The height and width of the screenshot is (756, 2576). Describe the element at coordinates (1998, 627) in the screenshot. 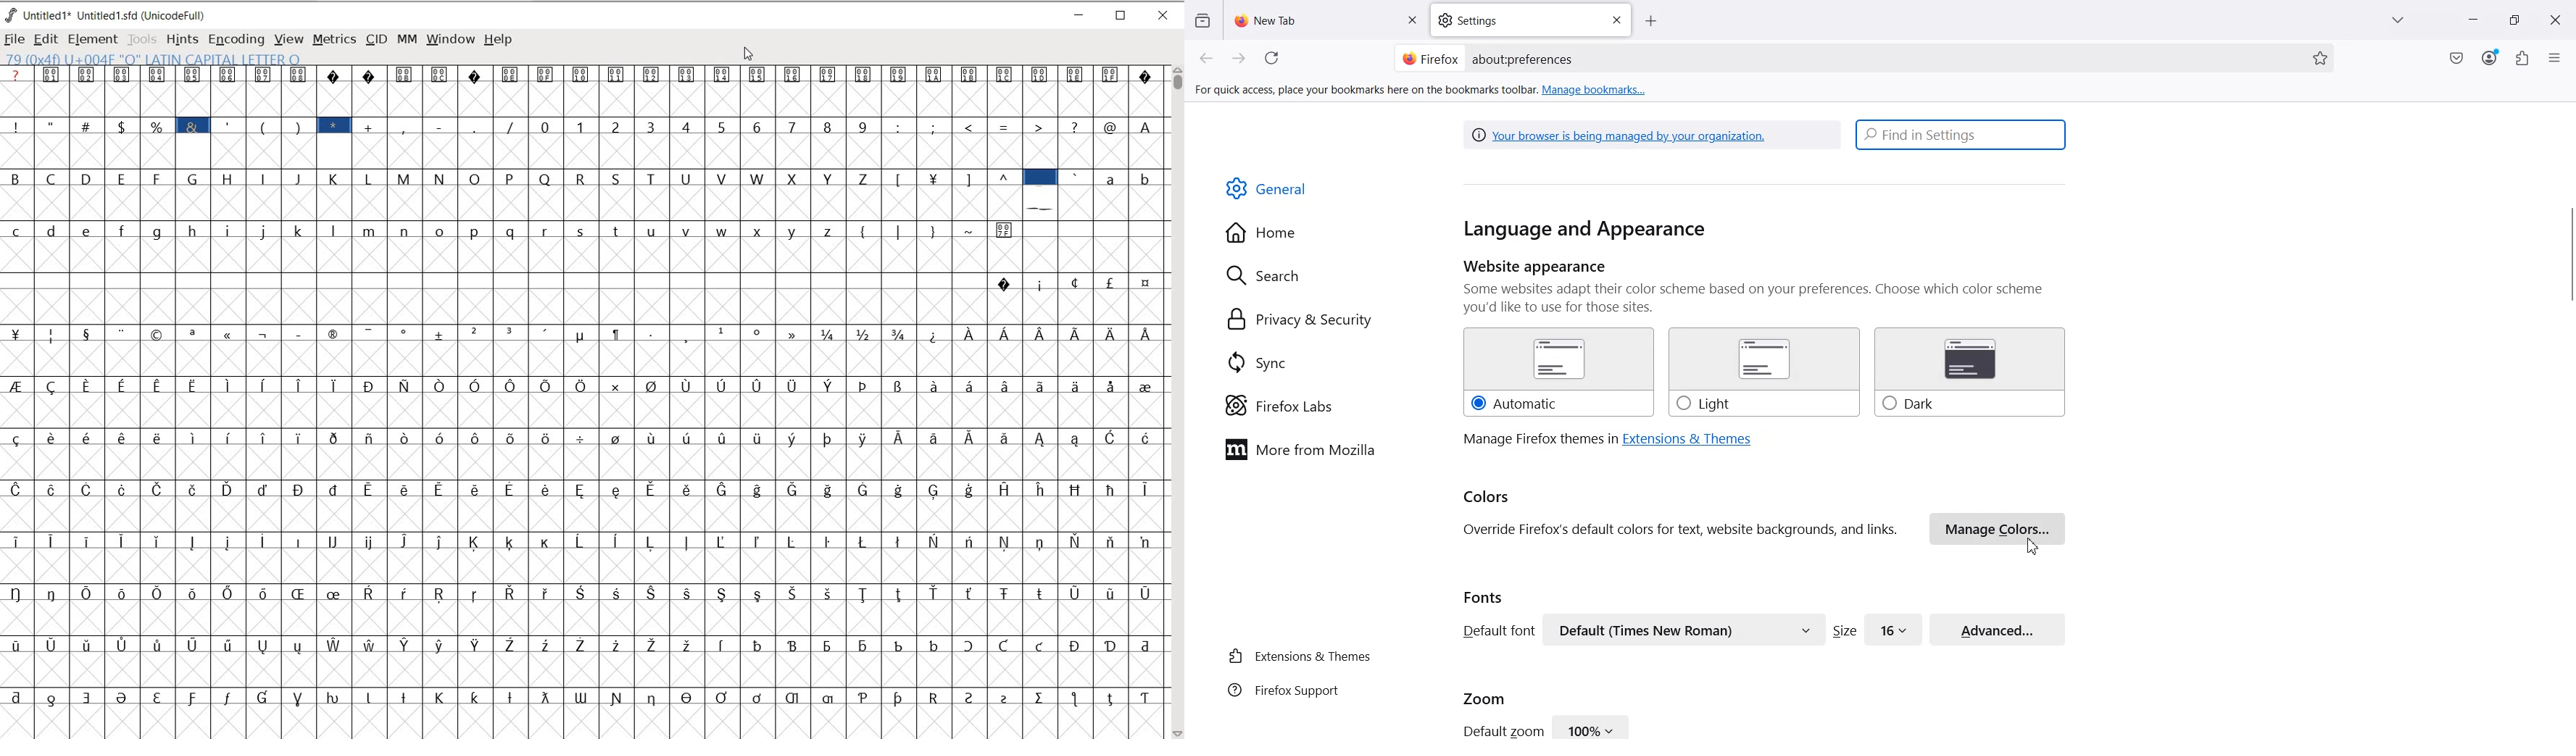

I see `Advanced...` at that location.